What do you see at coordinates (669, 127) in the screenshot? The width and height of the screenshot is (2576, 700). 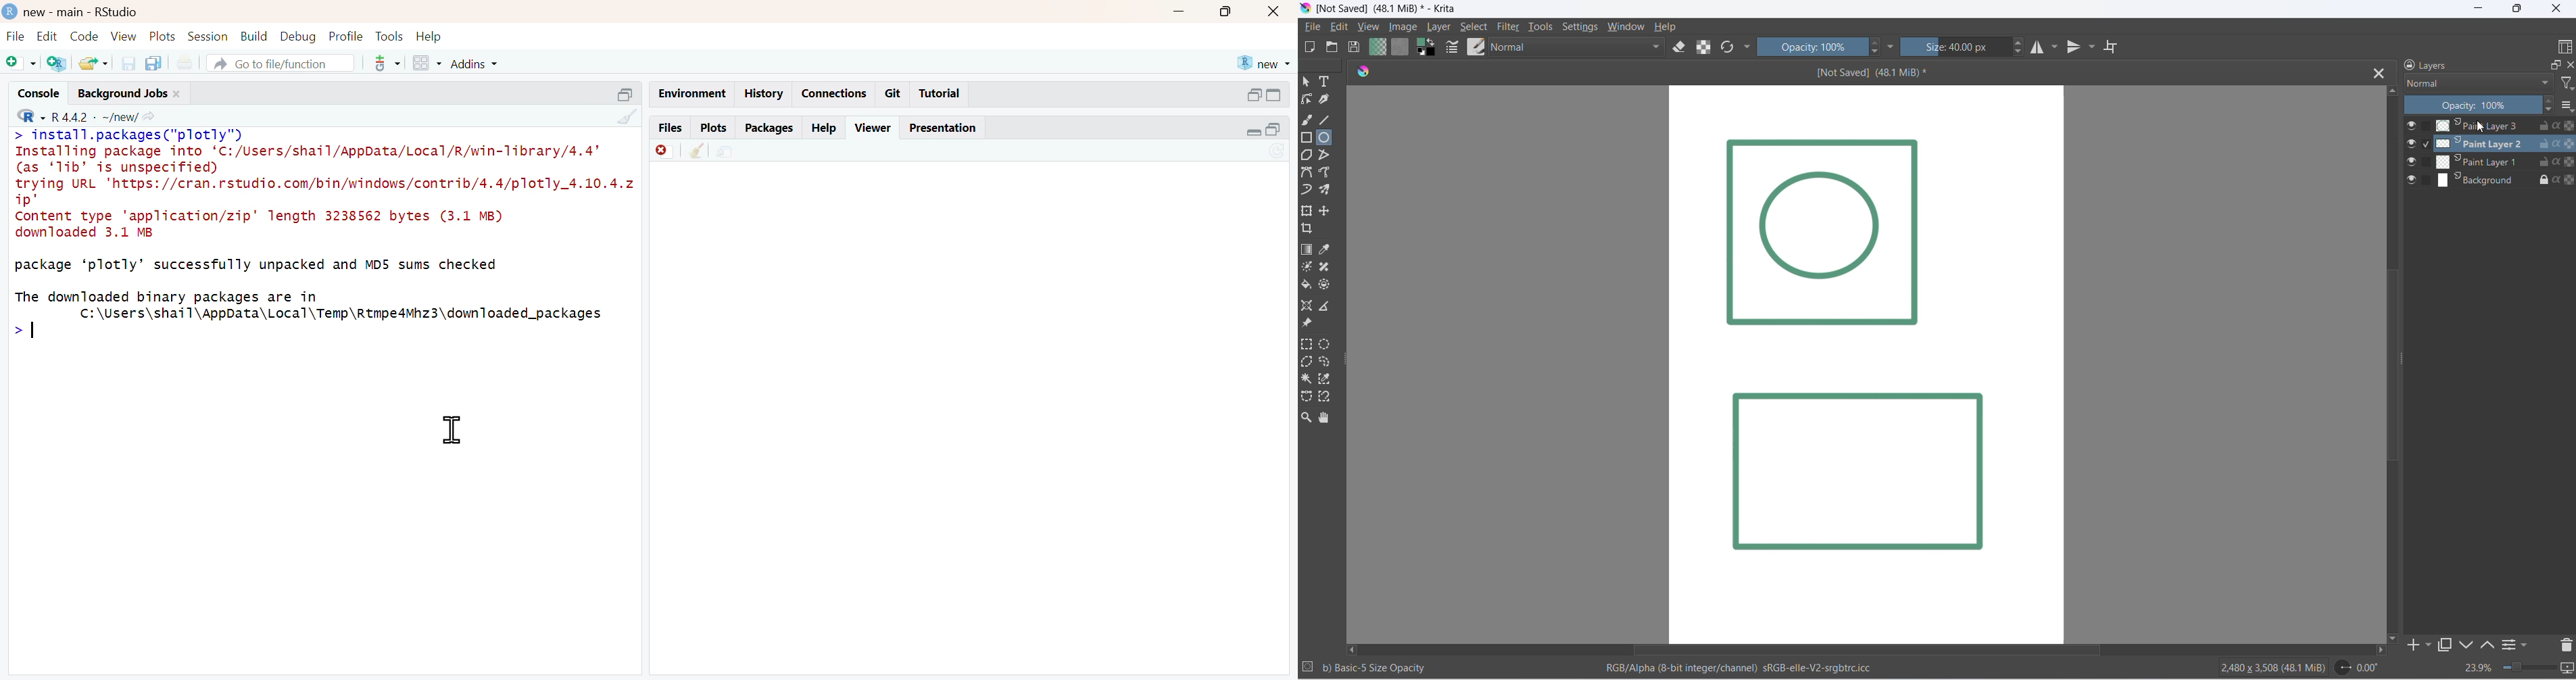 I see `files` at bounding box center [669, 127].